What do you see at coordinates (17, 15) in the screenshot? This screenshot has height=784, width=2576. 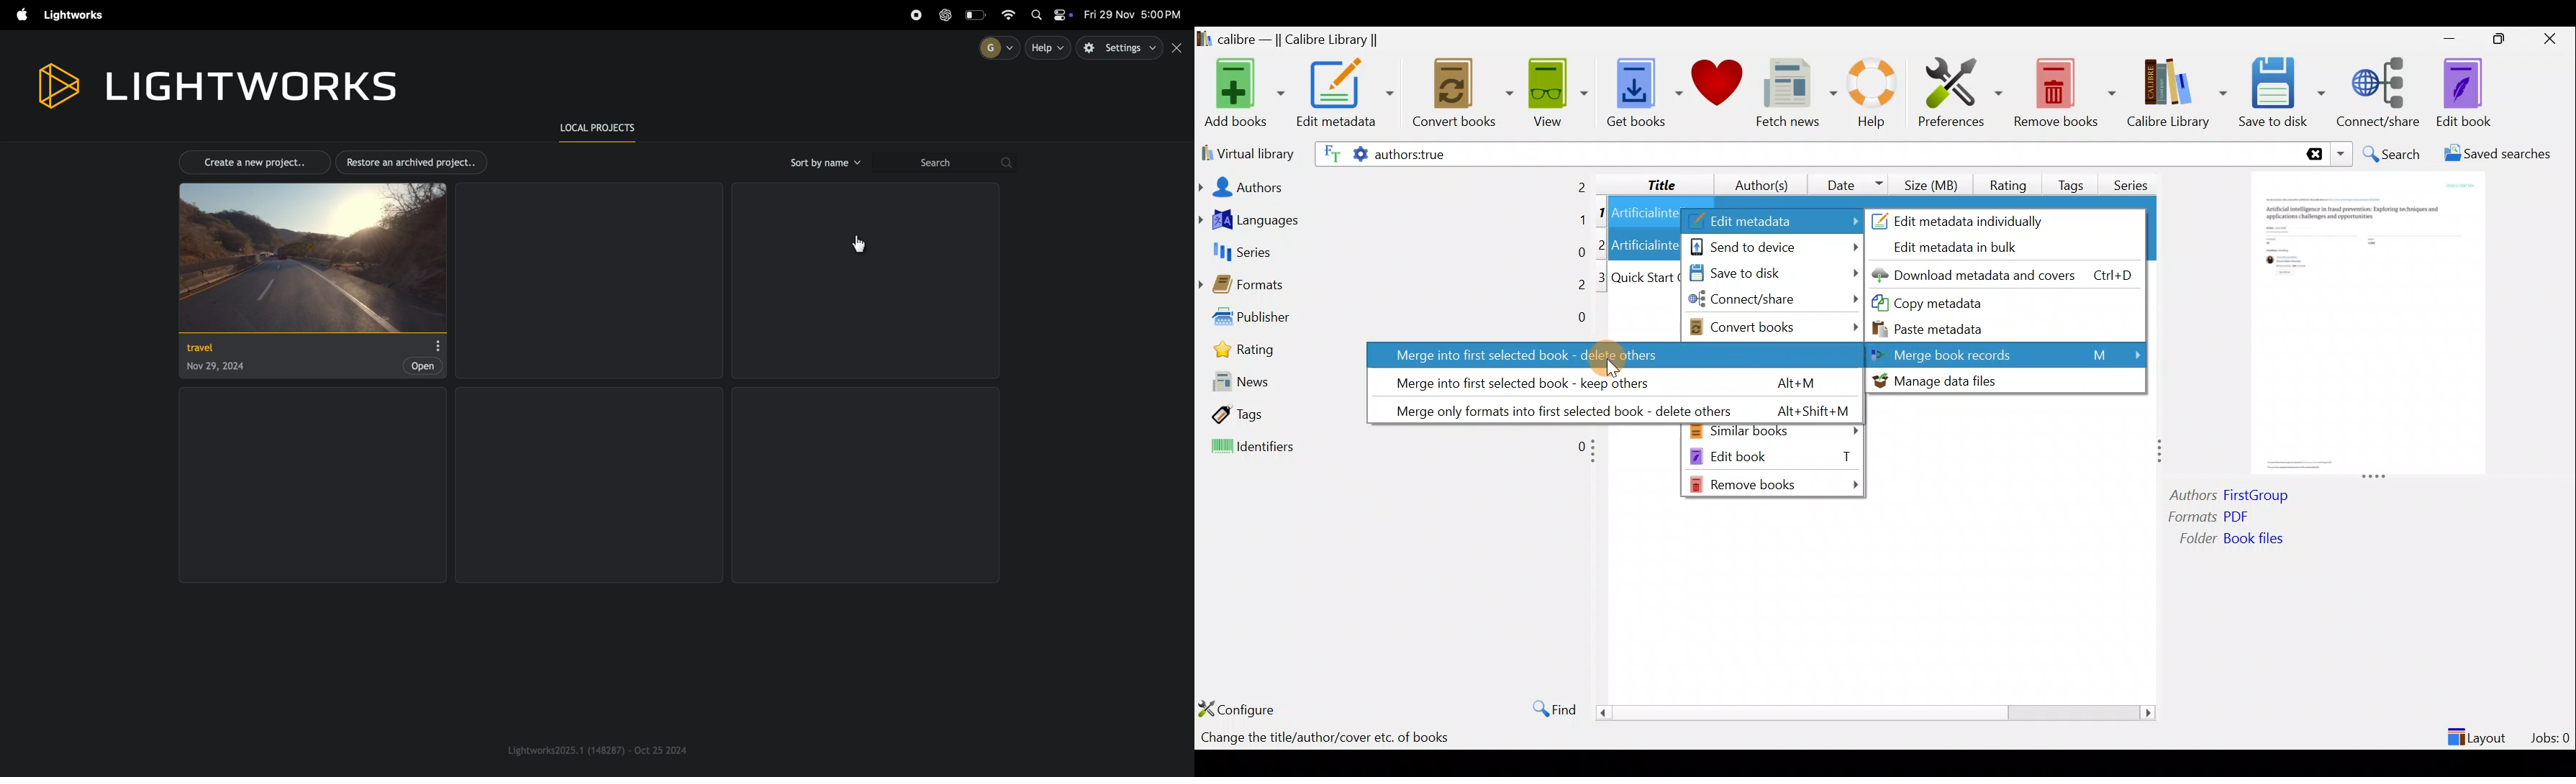 I see `apple menu` at bounding box center [17, 15].